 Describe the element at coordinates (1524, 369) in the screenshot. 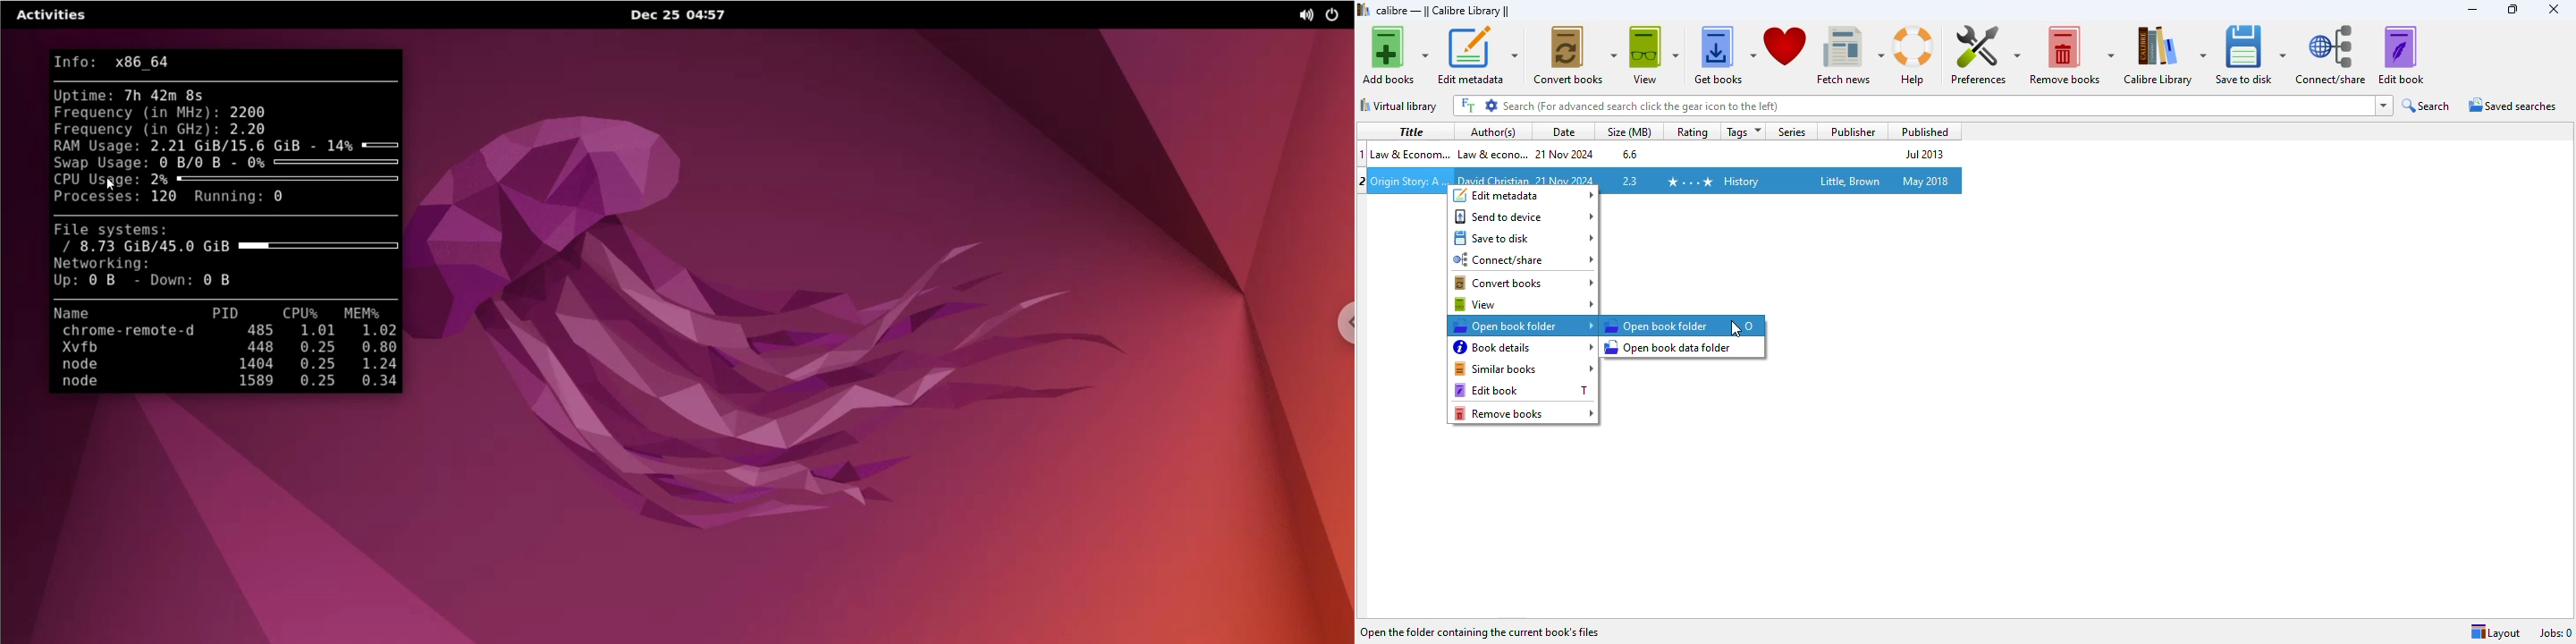

I see `similar books` at that location.